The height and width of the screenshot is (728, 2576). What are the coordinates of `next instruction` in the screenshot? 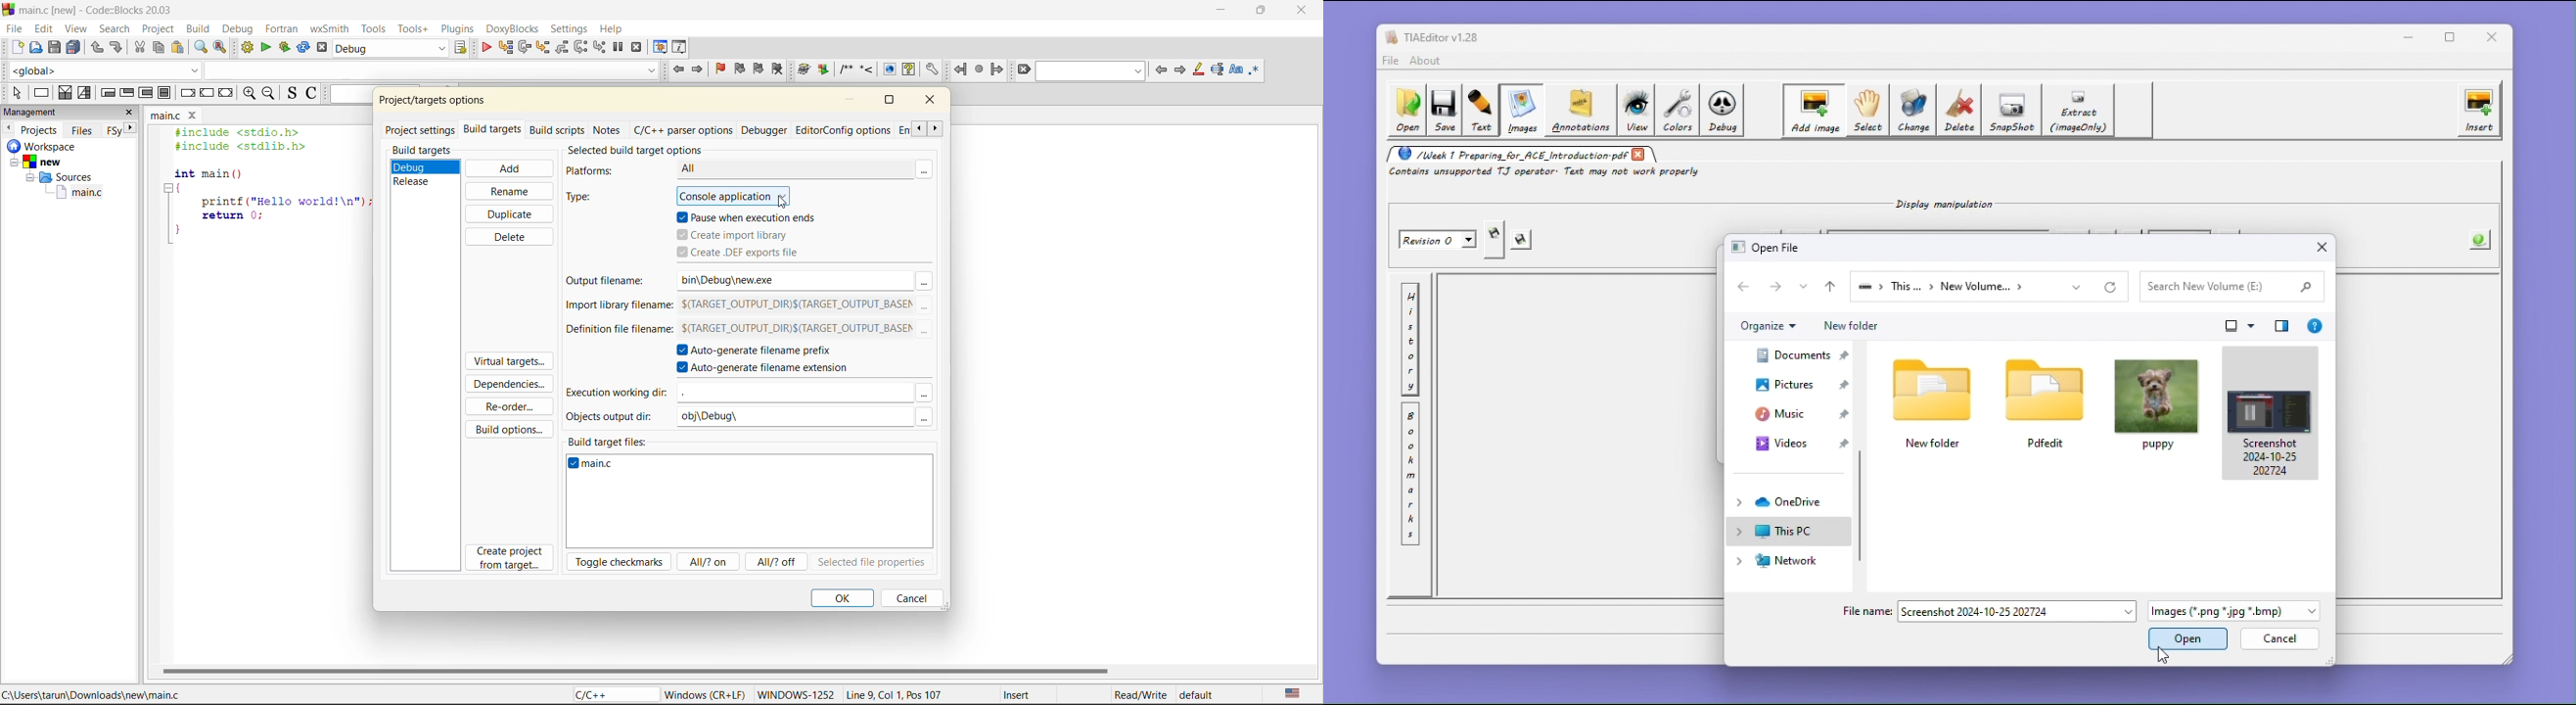 It's located at (581, 48).